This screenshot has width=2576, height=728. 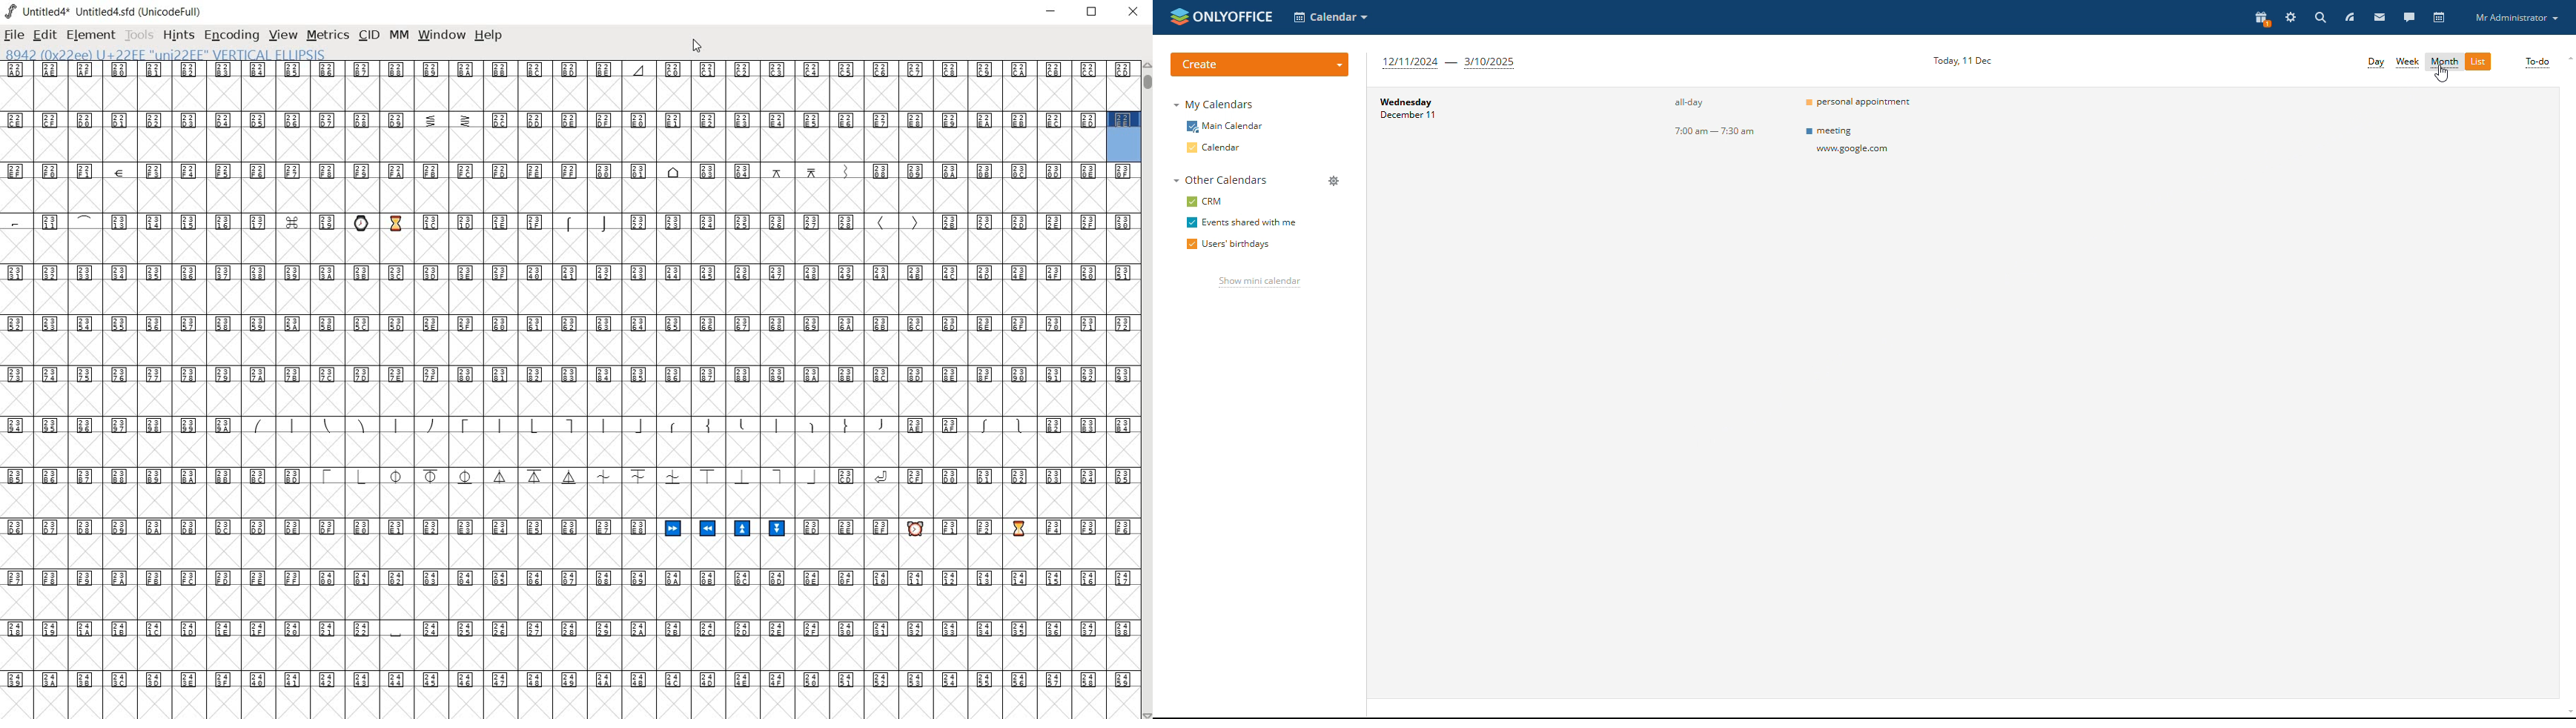 I want to click on CLOSE, so click(x=1133, y=12).